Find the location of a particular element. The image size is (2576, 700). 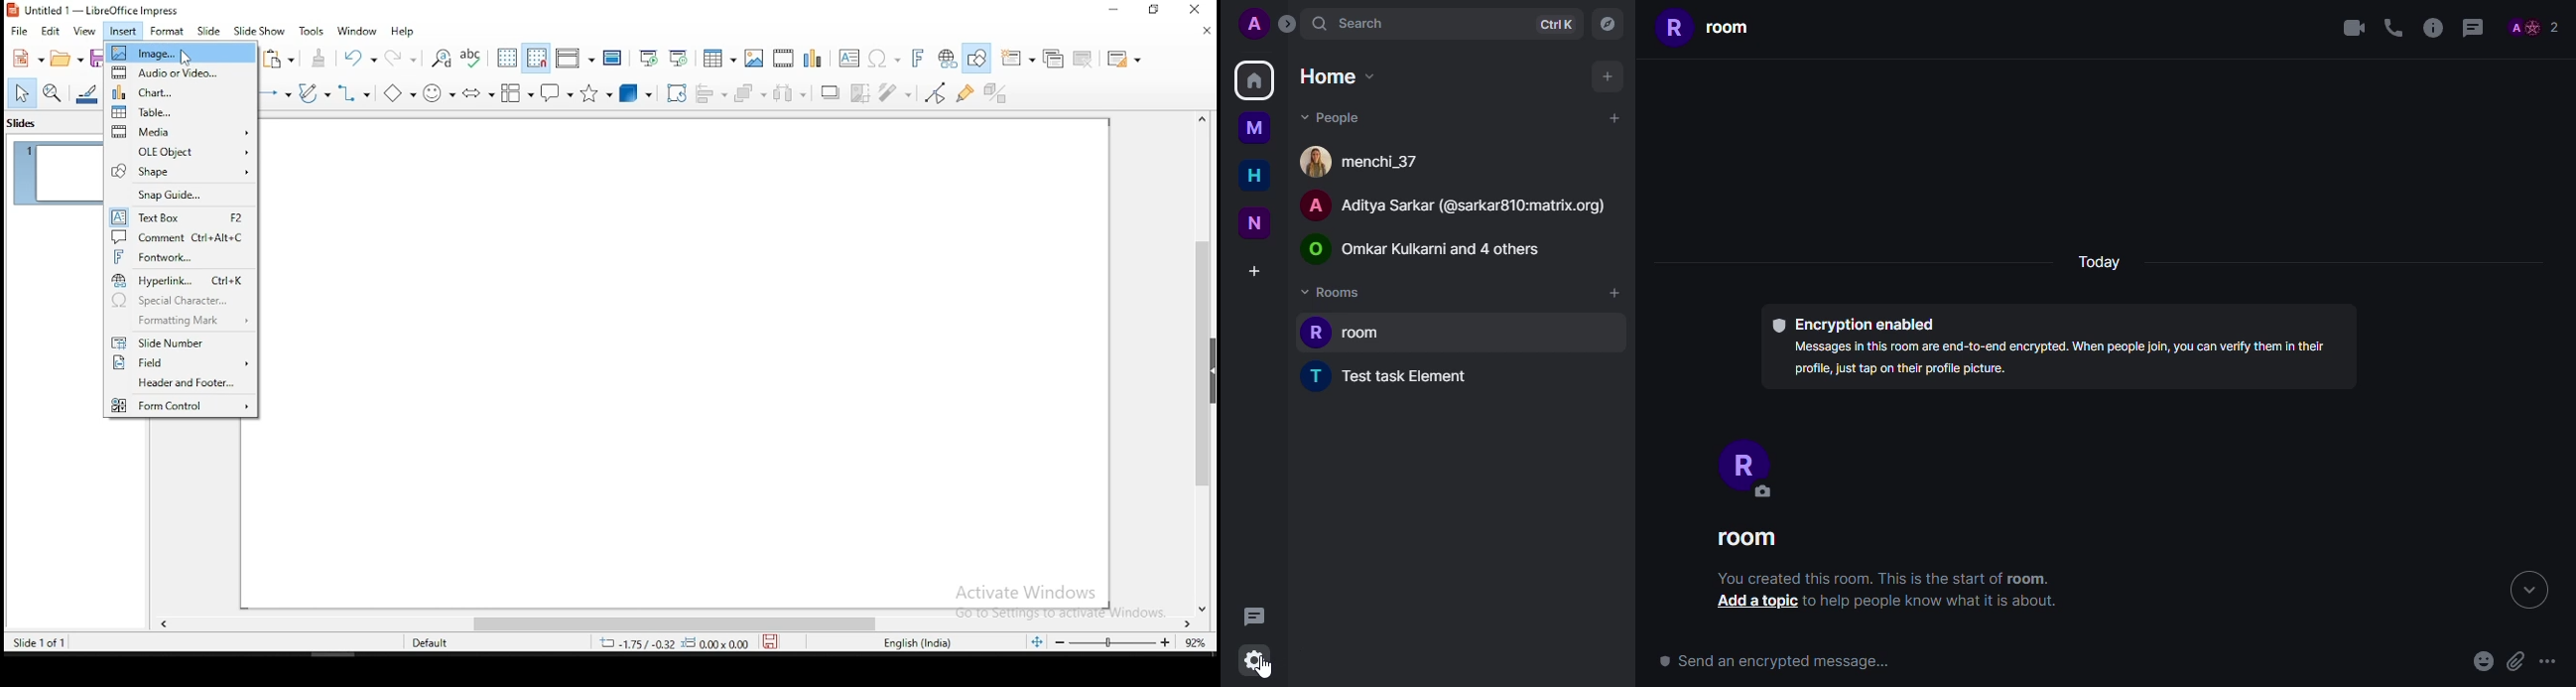

flowchart is located at coordinates (517, 92).